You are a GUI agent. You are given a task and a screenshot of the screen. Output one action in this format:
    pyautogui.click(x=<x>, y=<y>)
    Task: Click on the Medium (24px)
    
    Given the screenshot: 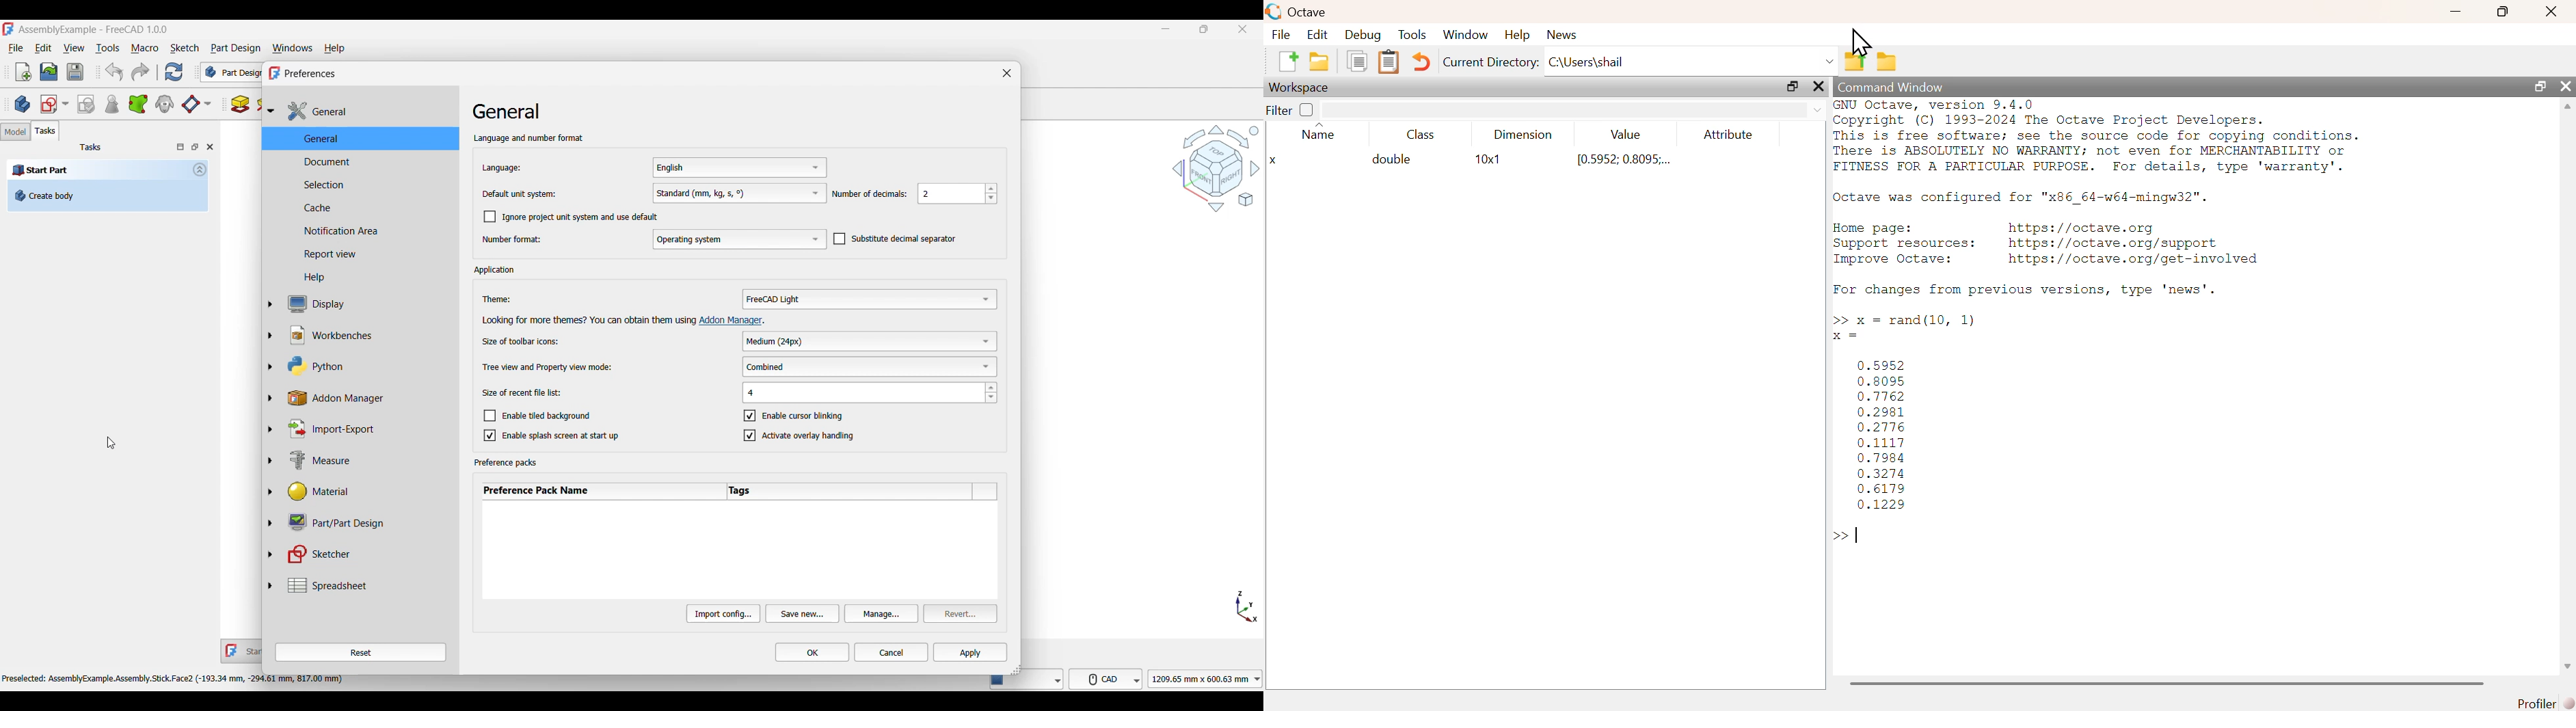 What is the action you would take?
    pyautogui.click(x=870, y=340)
    